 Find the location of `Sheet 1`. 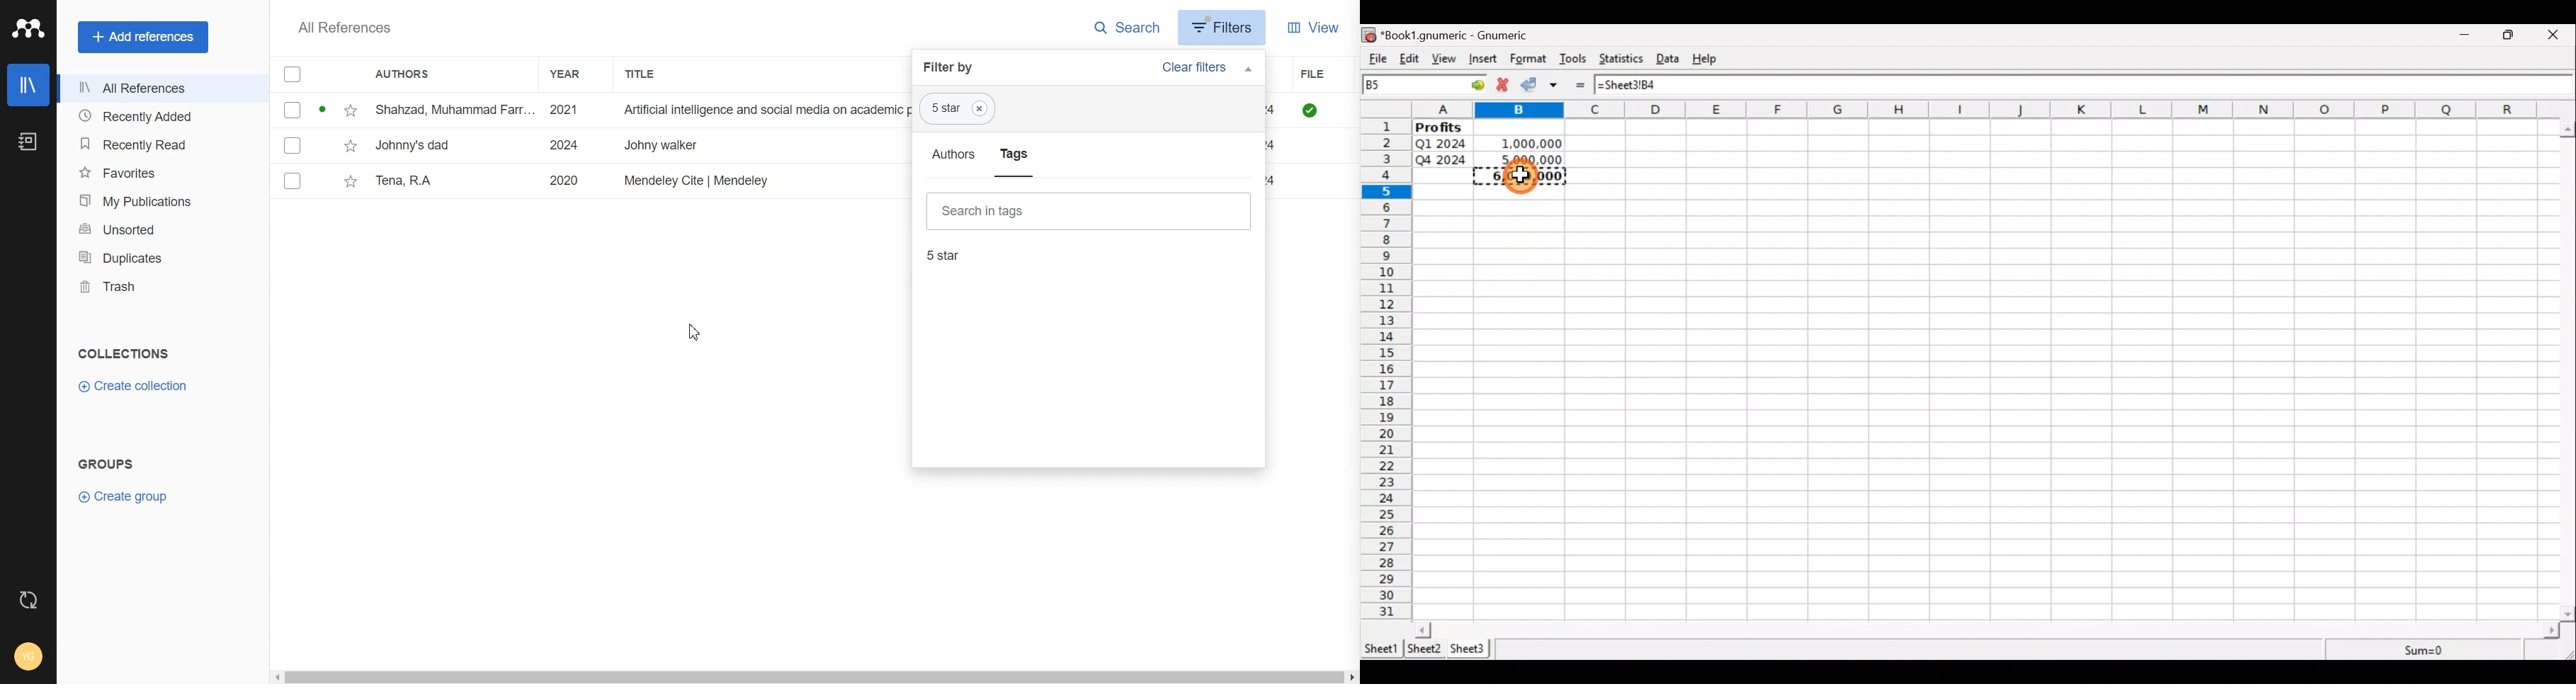

Sheet 1 is located at coordinates (1381, 647).